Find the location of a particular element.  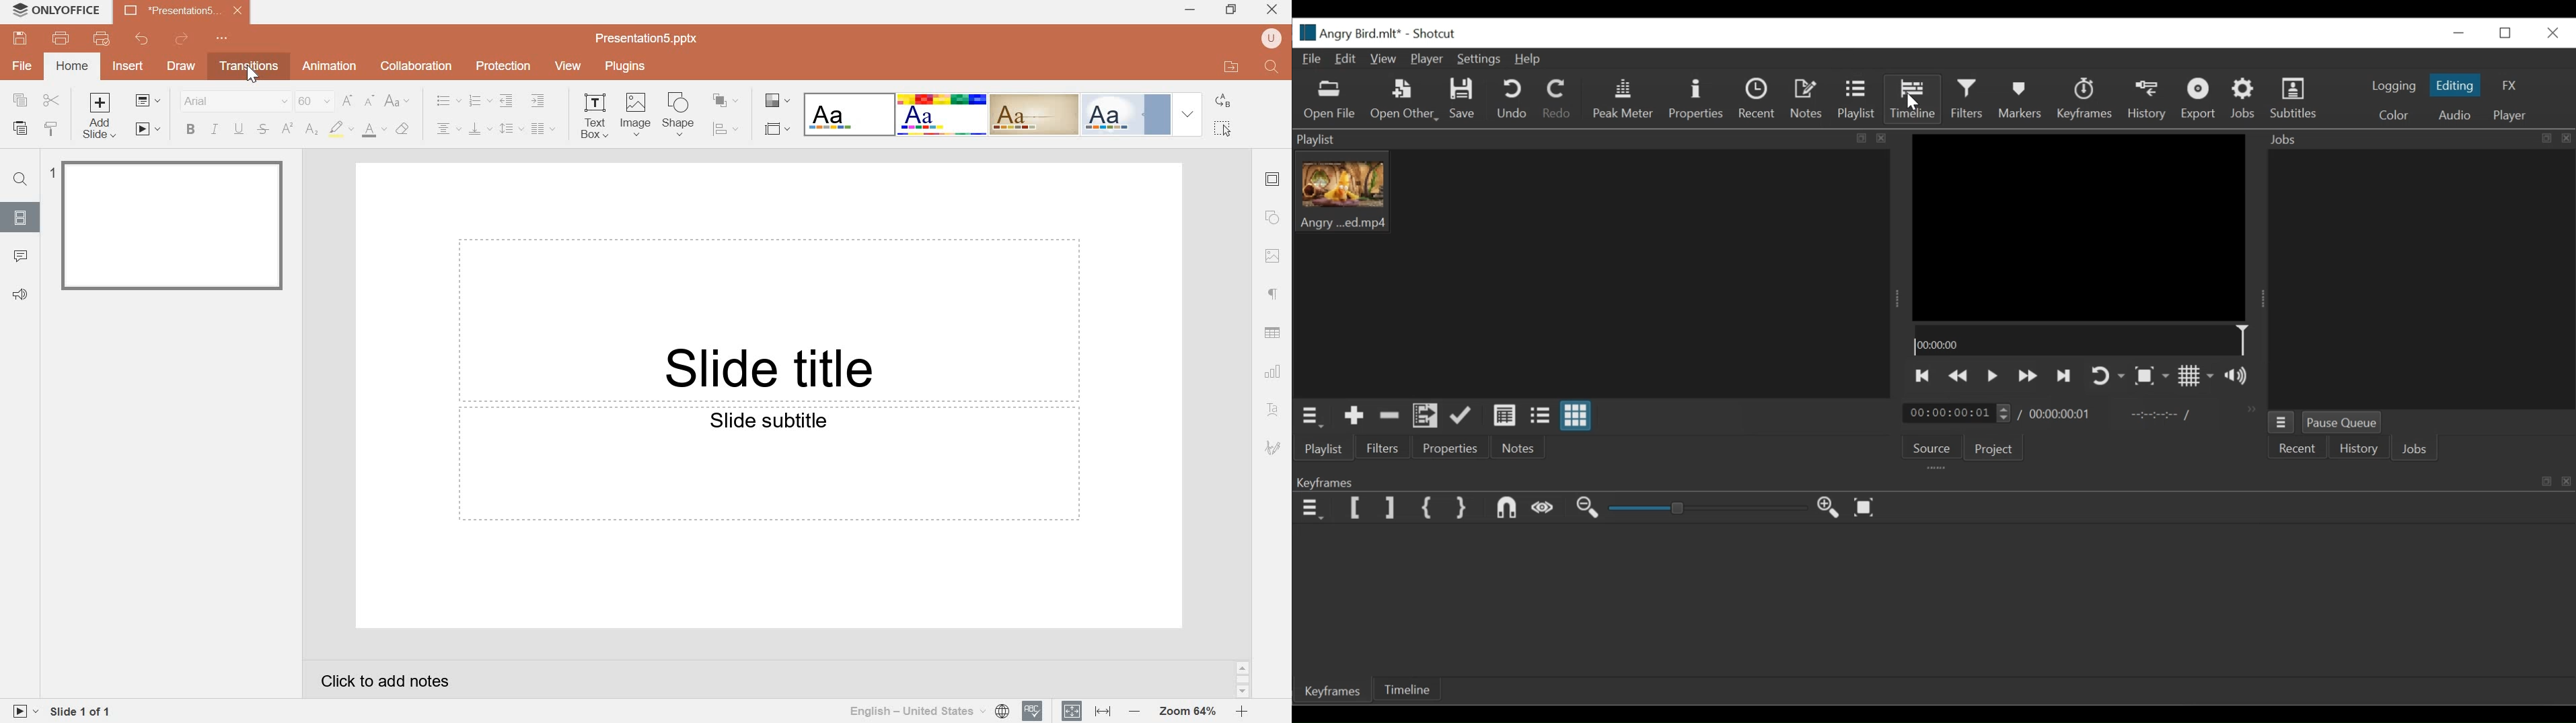

Open Other is located at coordinates (1405, 100).